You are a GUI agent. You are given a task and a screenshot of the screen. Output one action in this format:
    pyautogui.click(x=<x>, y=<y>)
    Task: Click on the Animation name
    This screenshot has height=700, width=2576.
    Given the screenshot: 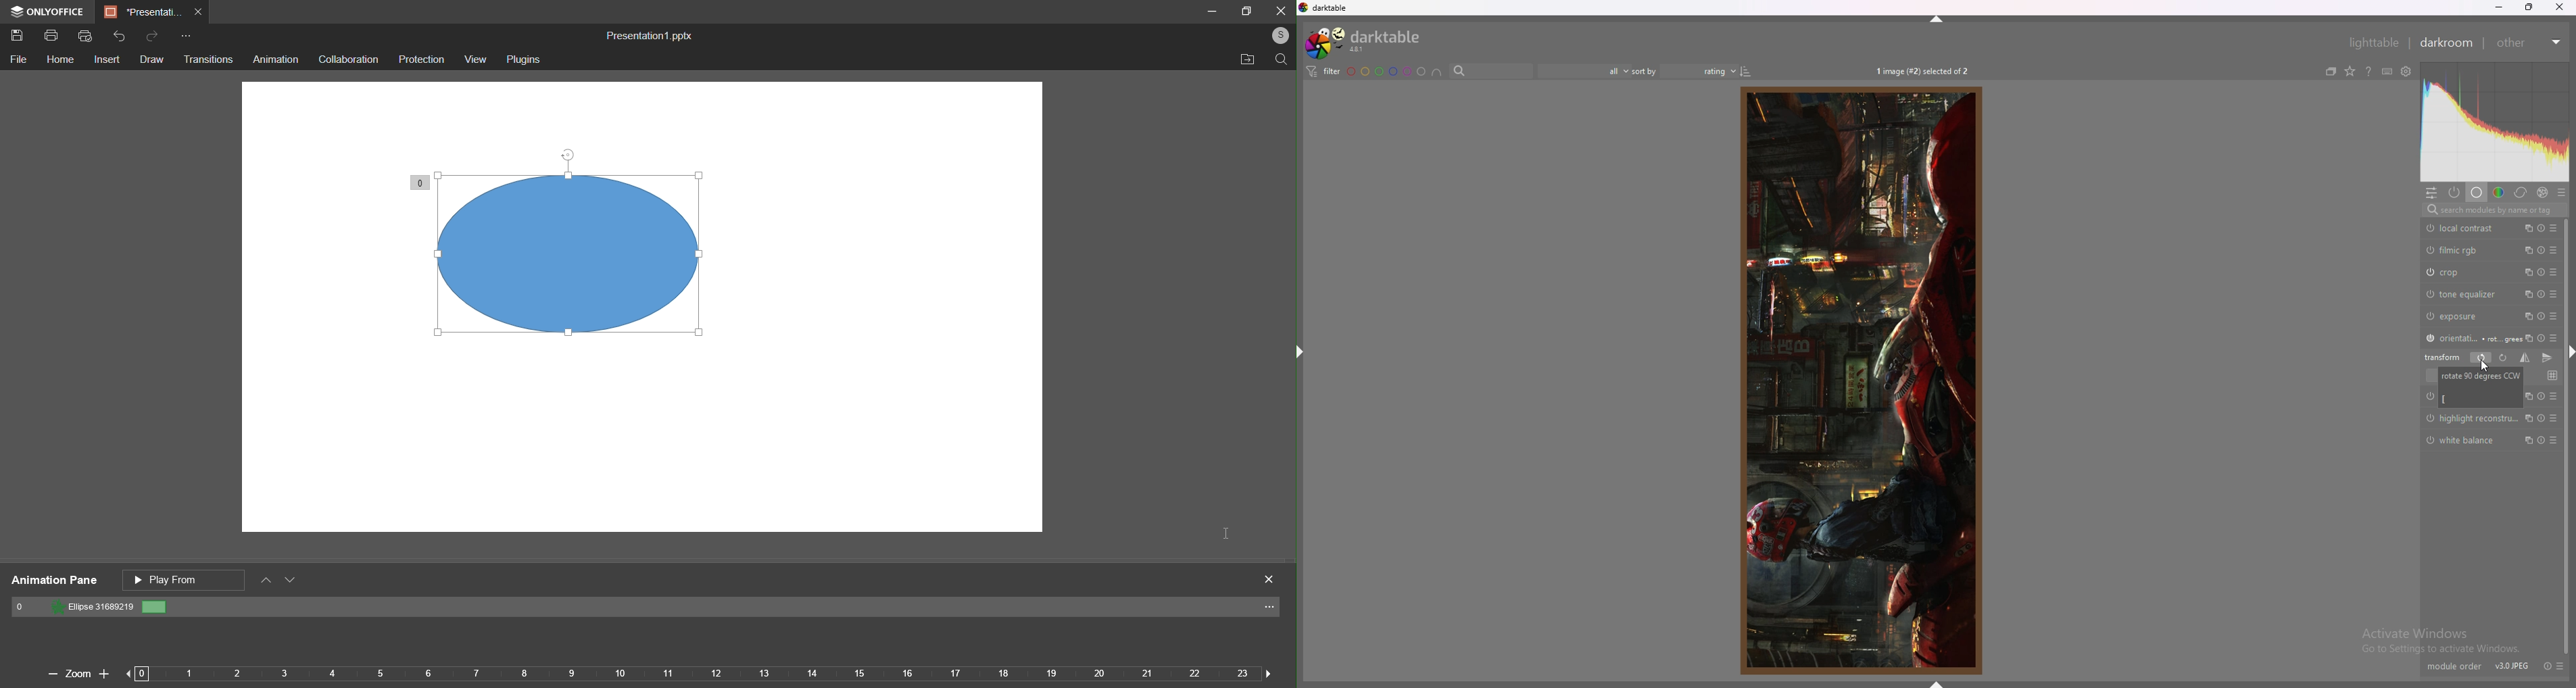 What is the action you would take?
    pyautogui.click(x=91, y=608)
    